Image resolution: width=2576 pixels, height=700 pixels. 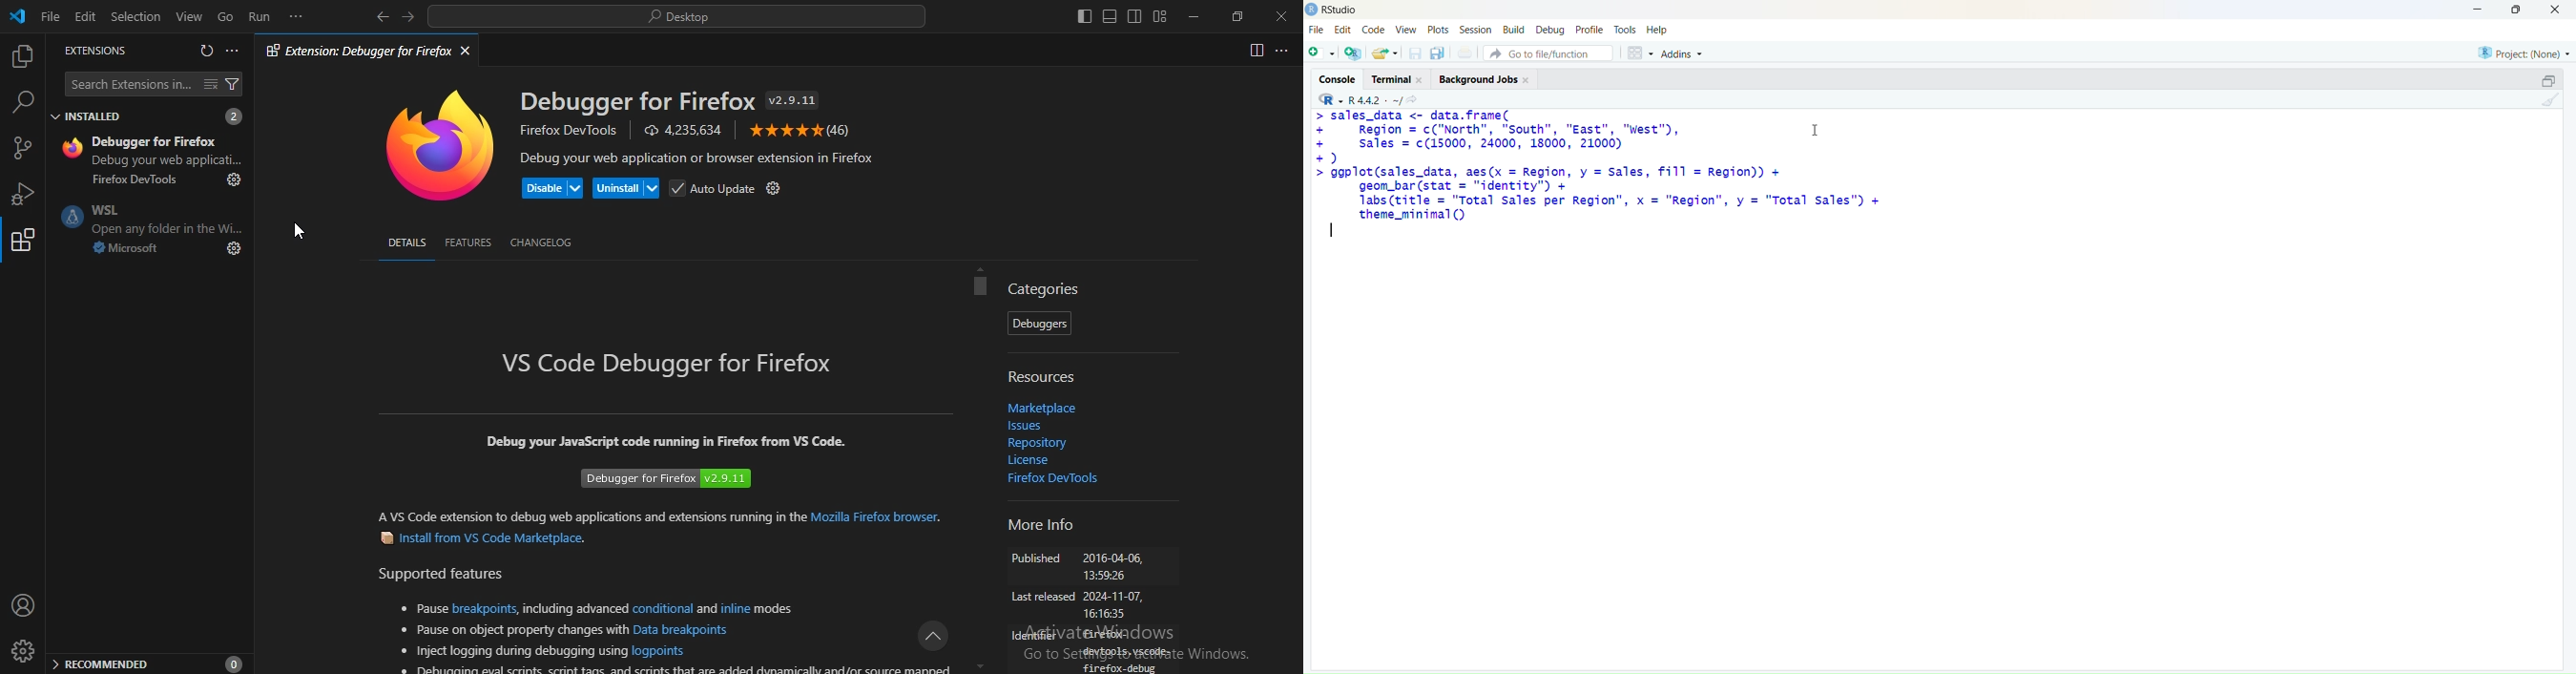 What do you see at coordinates (1374, 30) in the screenshot?
I see `Code` at bounding box center [1374, 30].